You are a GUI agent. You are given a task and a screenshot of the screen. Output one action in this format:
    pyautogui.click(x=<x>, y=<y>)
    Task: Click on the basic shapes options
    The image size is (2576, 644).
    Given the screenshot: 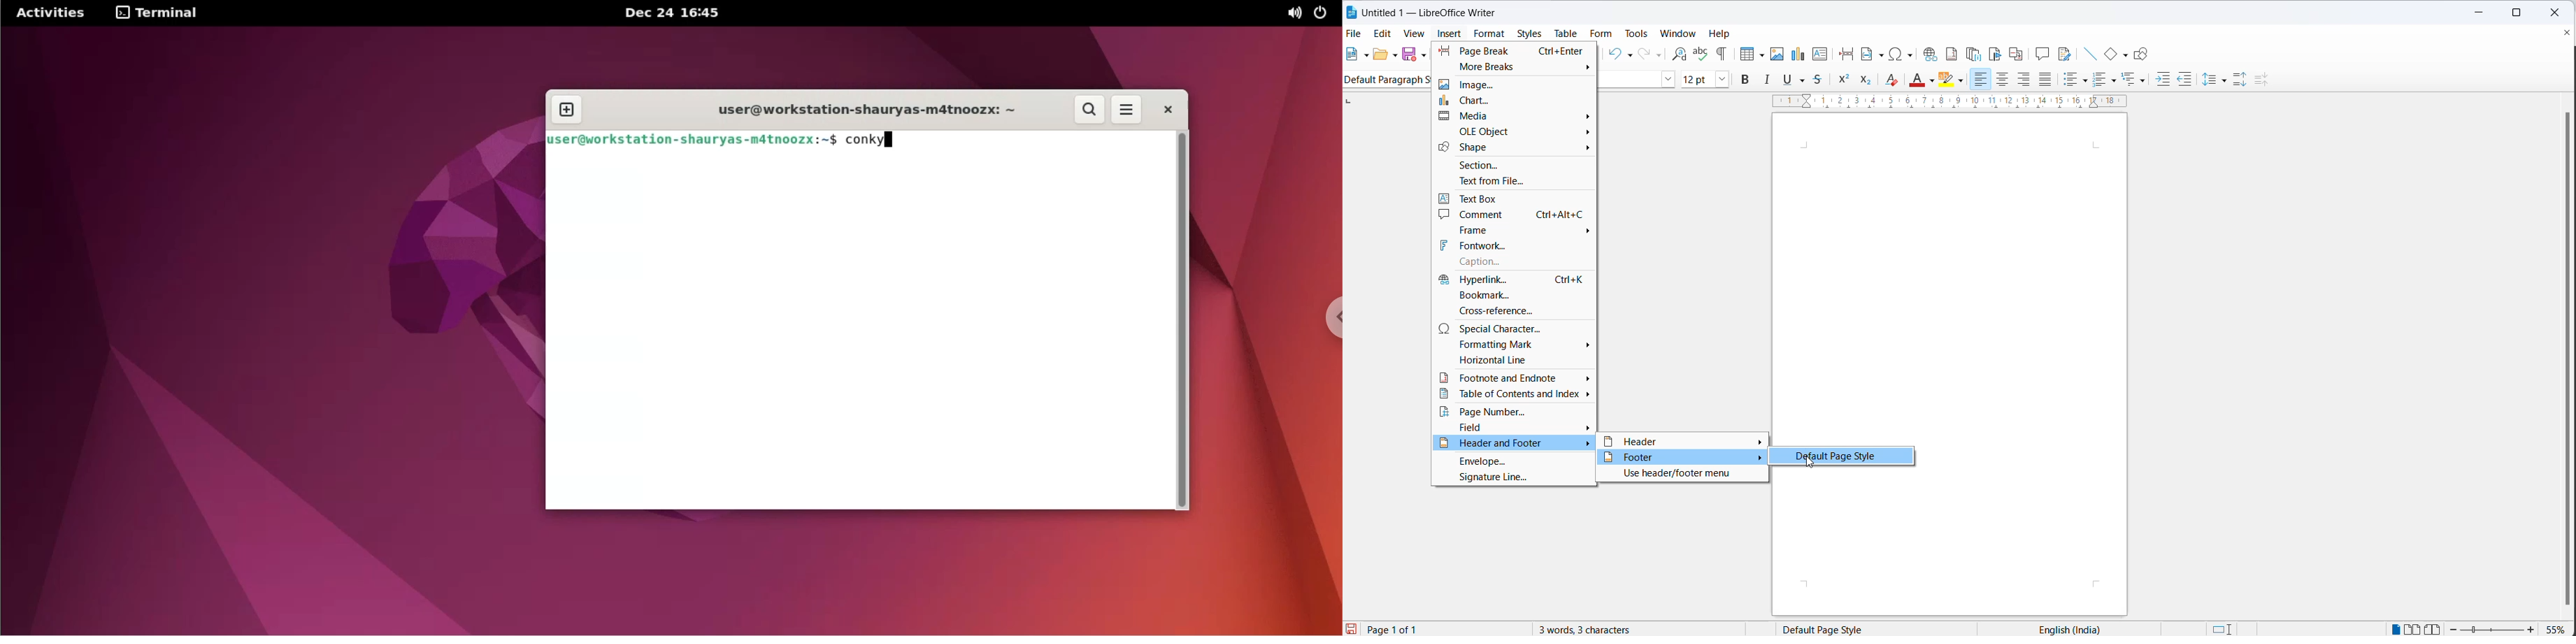 What is the action you would take?
    pyautogui.click(x=2126, y=57)
    